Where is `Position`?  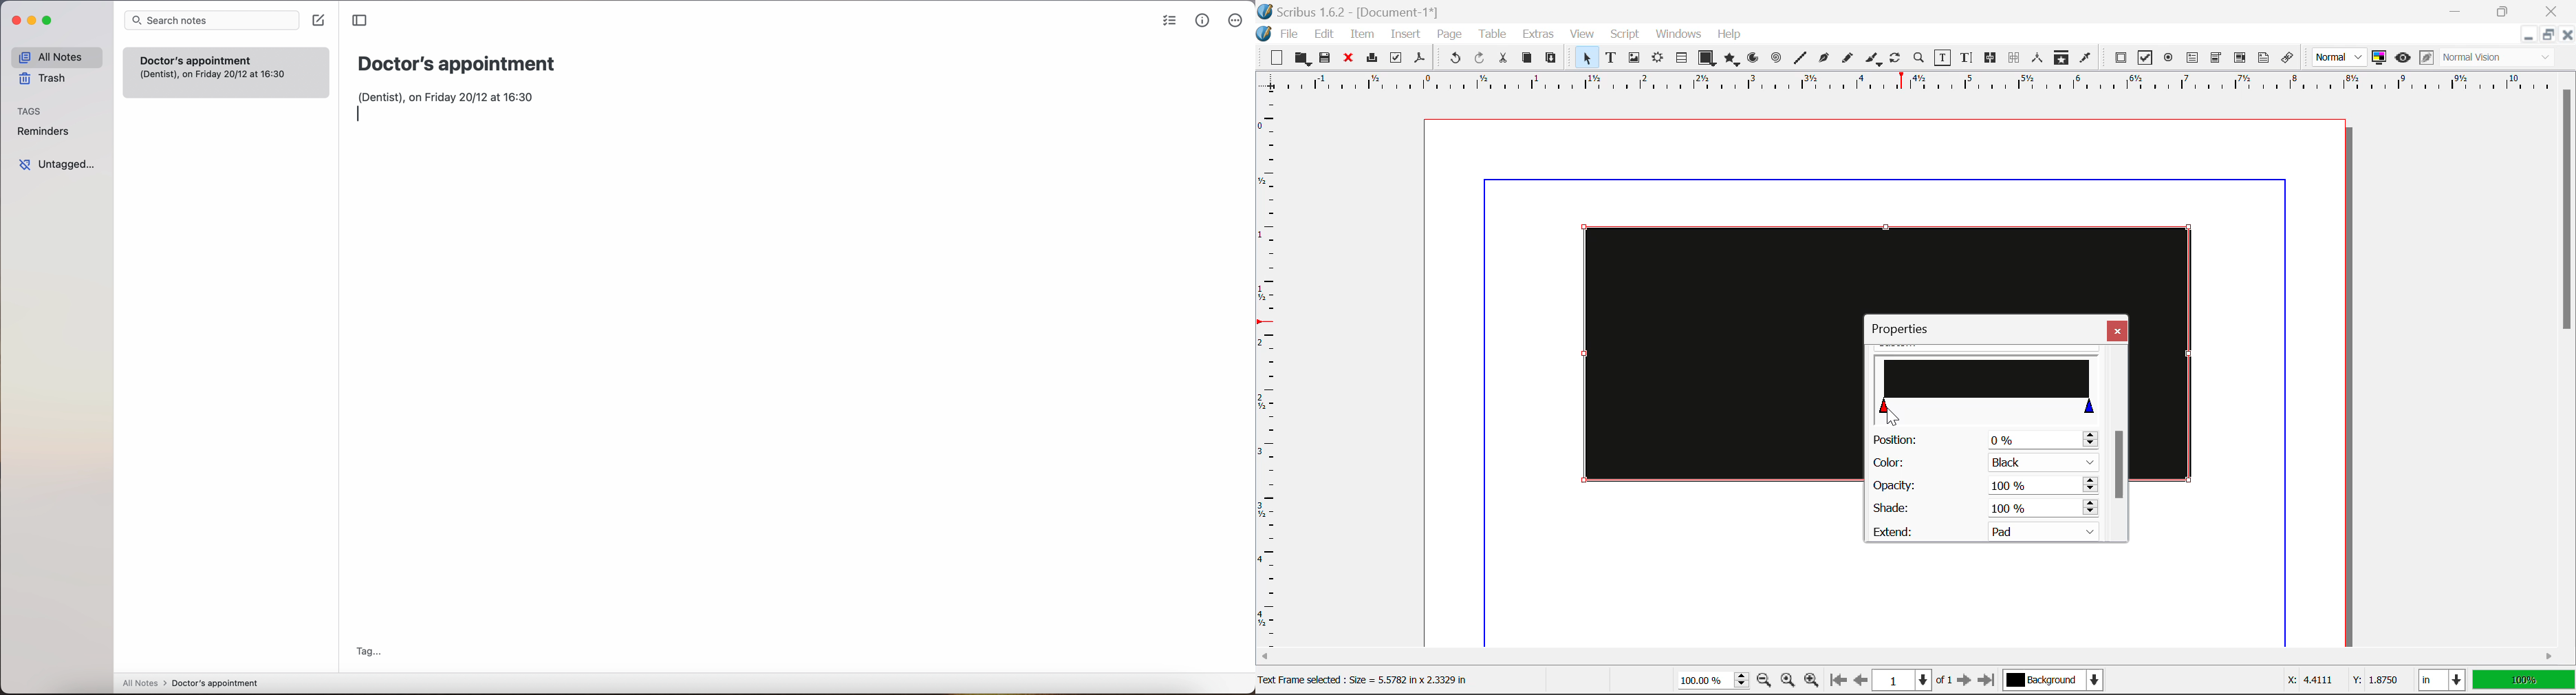
Position is located at coordinates (1984, 439).